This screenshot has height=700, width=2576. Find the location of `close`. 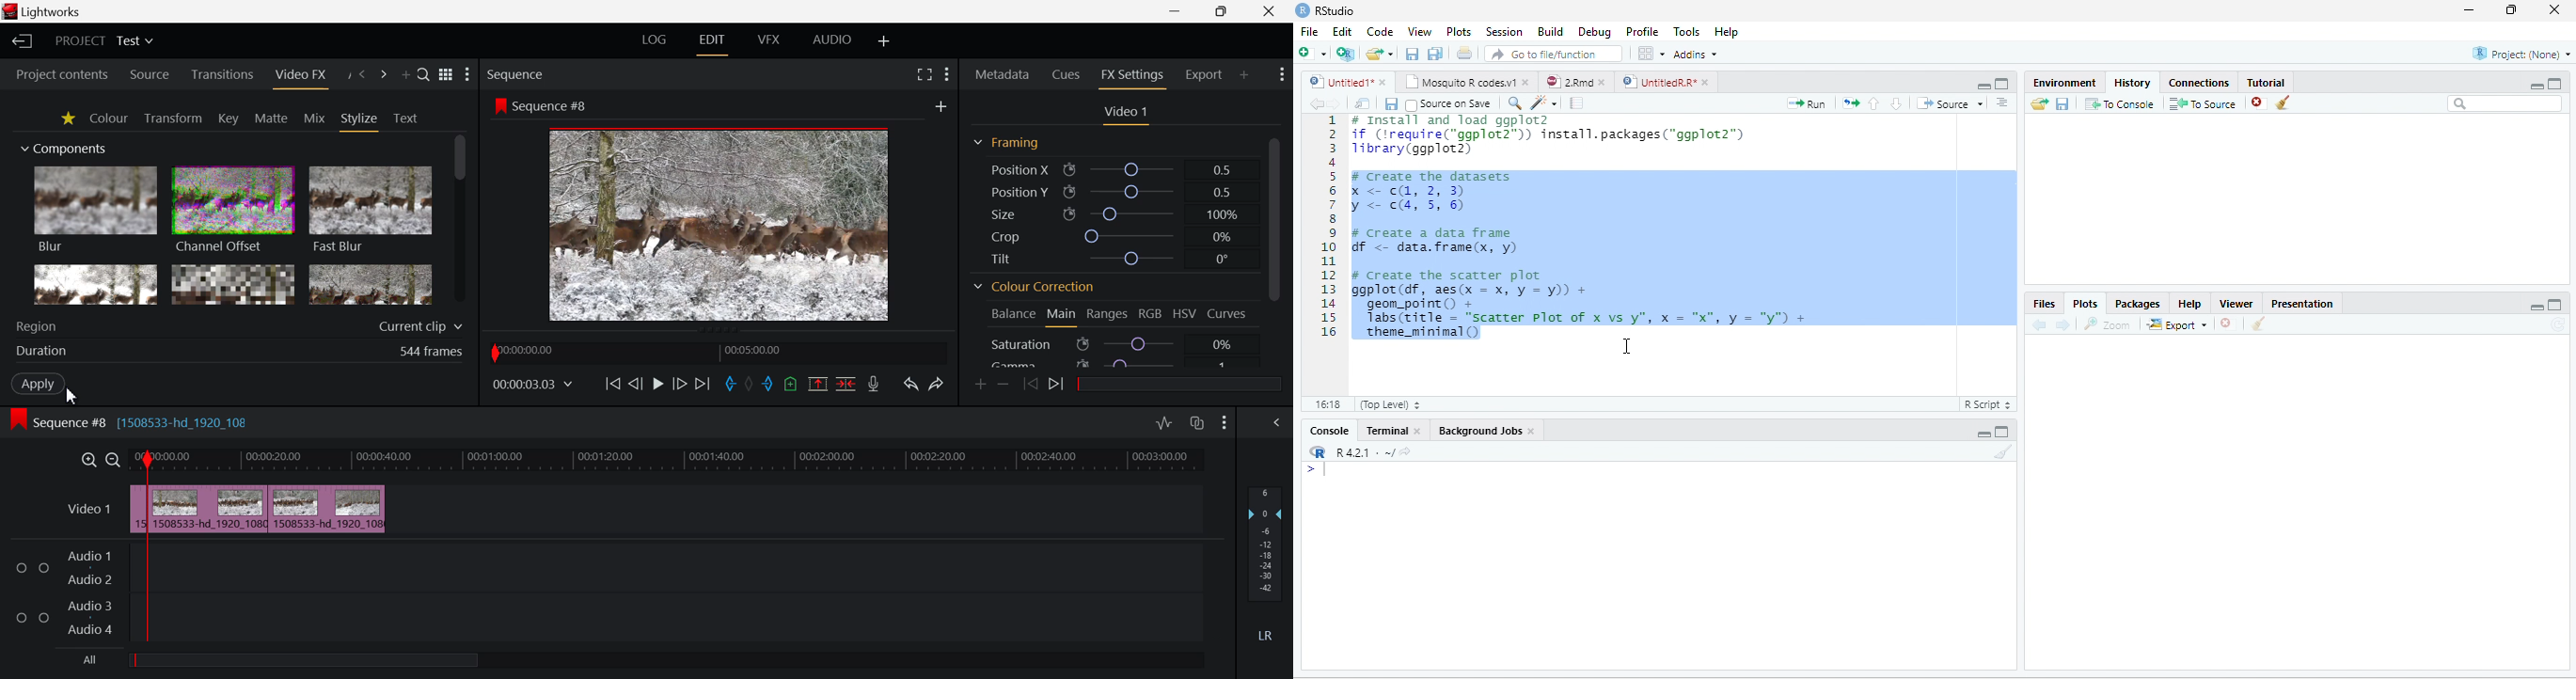

close is located at coordinates (1705, 82).